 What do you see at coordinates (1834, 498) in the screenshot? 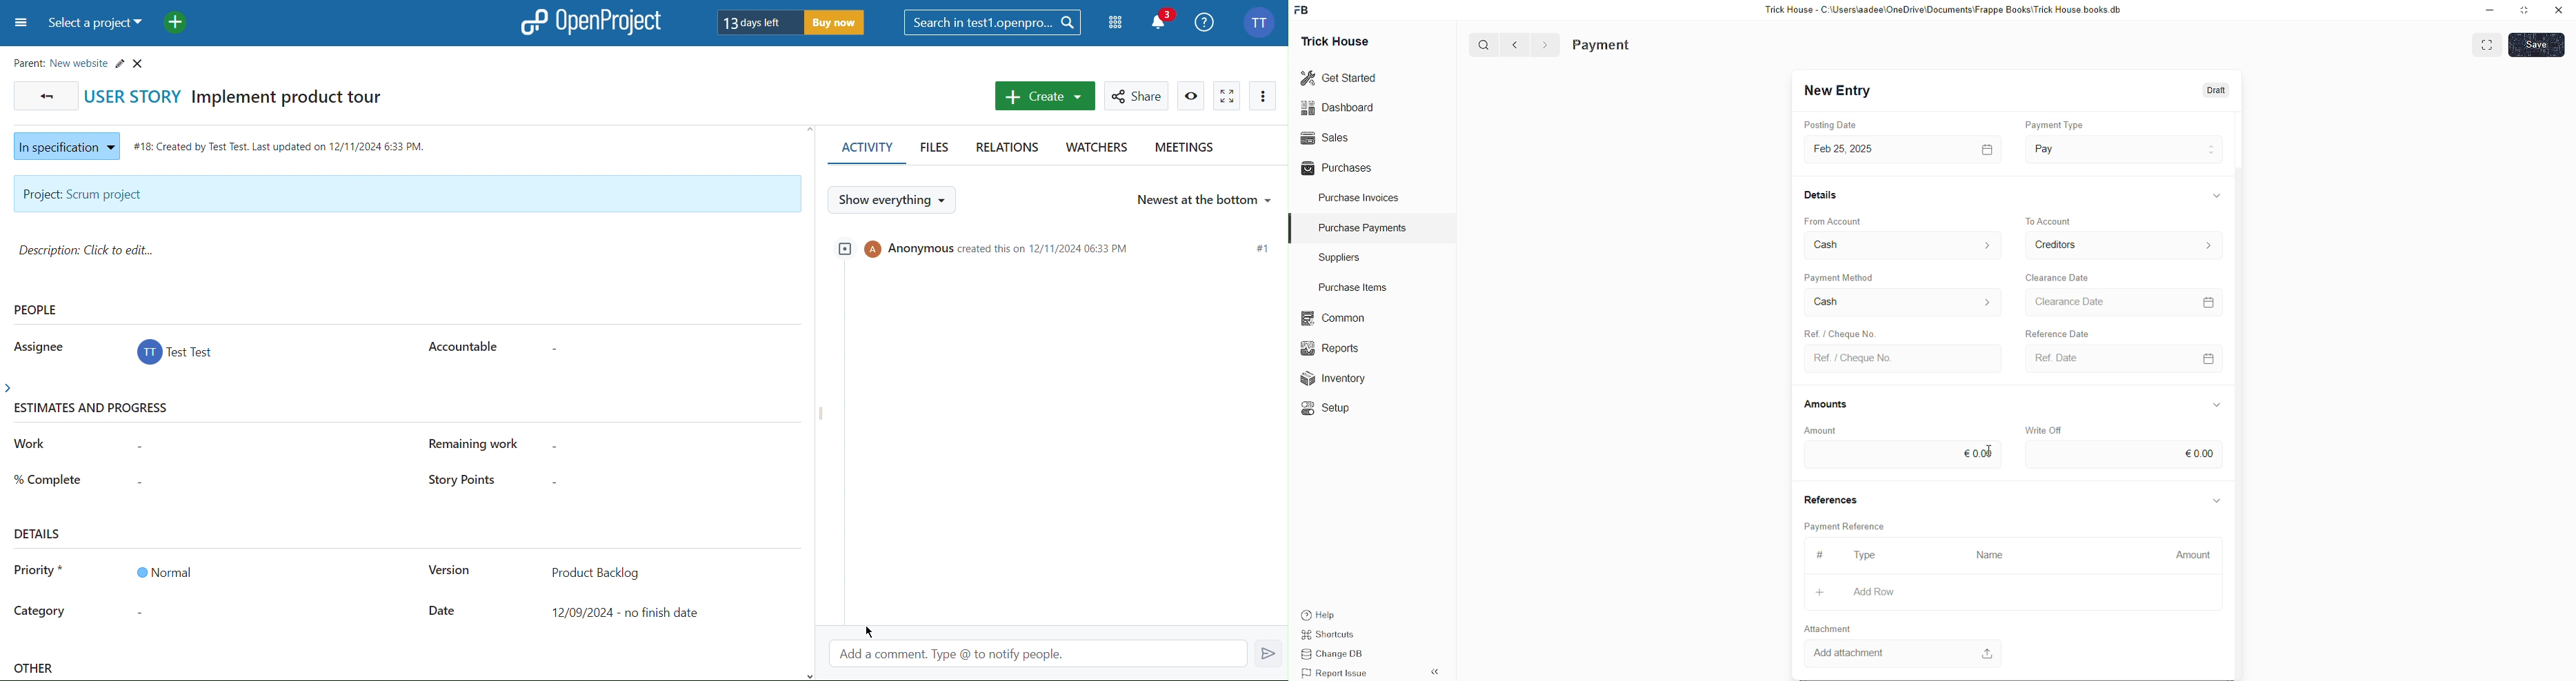
I see `References` at bounding box center [1834, 498].